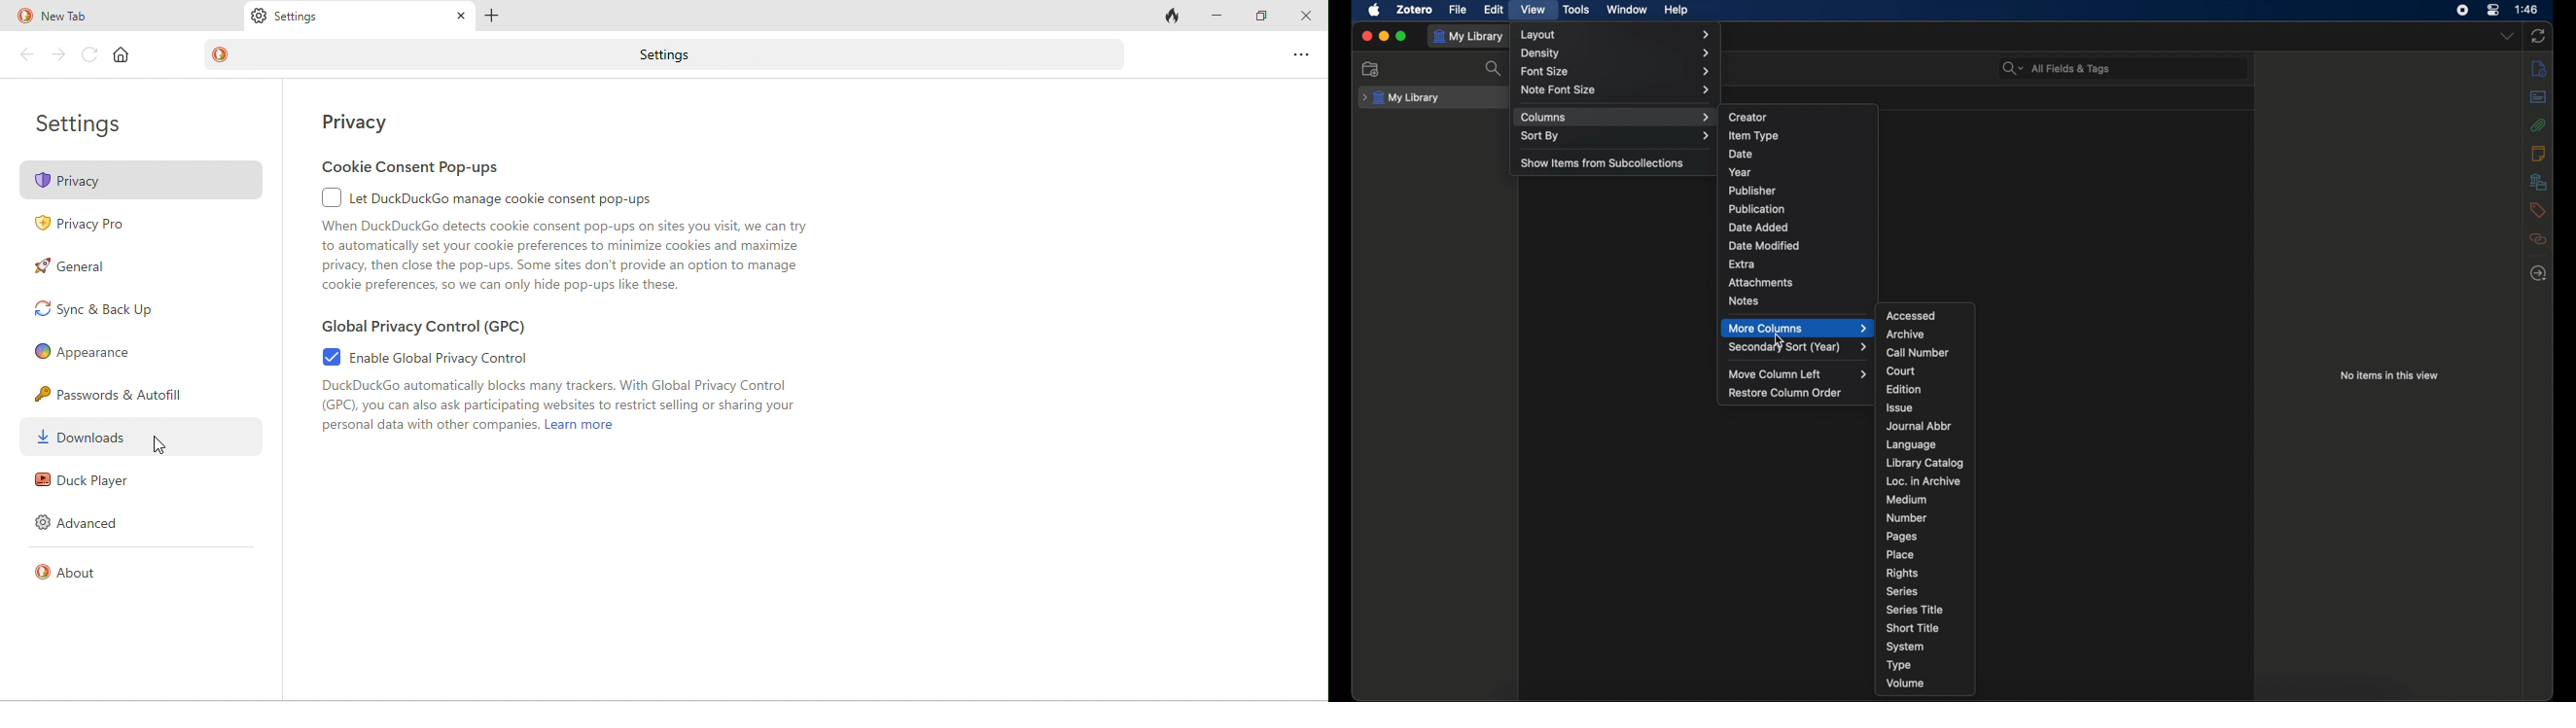  I want to click on downloads, so click(114, 443).